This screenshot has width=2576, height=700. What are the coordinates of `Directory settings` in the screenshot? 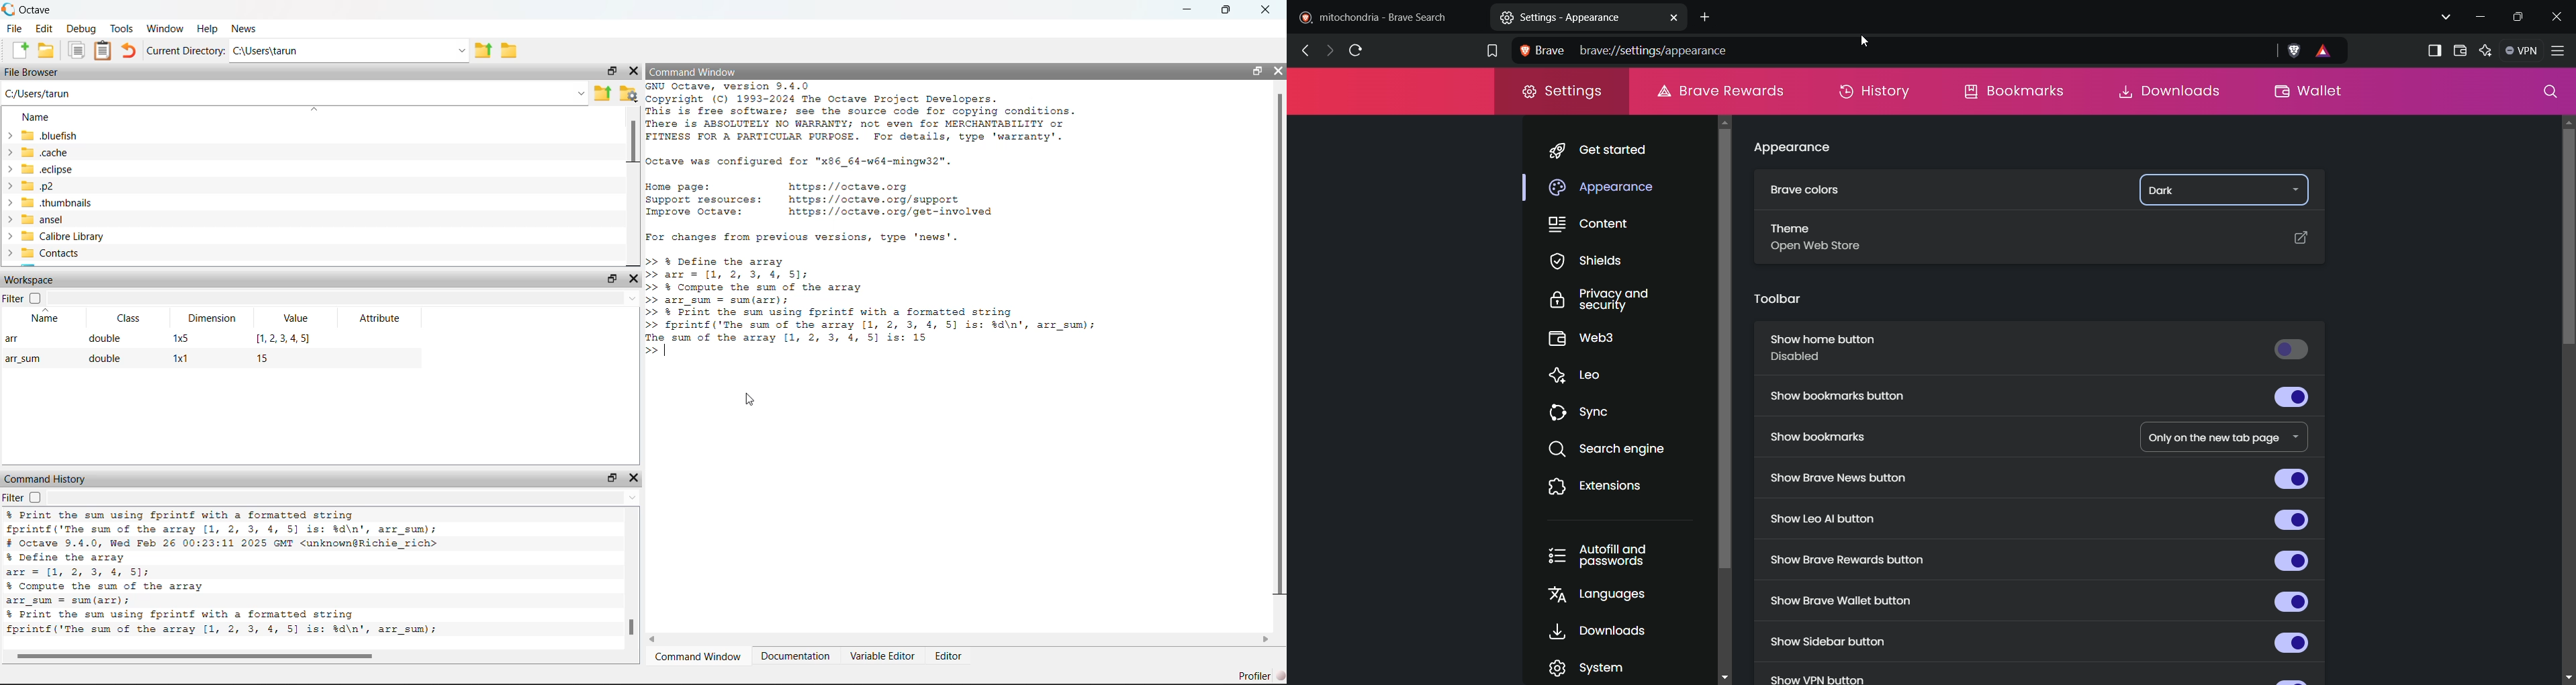 It's located at (629, 93).